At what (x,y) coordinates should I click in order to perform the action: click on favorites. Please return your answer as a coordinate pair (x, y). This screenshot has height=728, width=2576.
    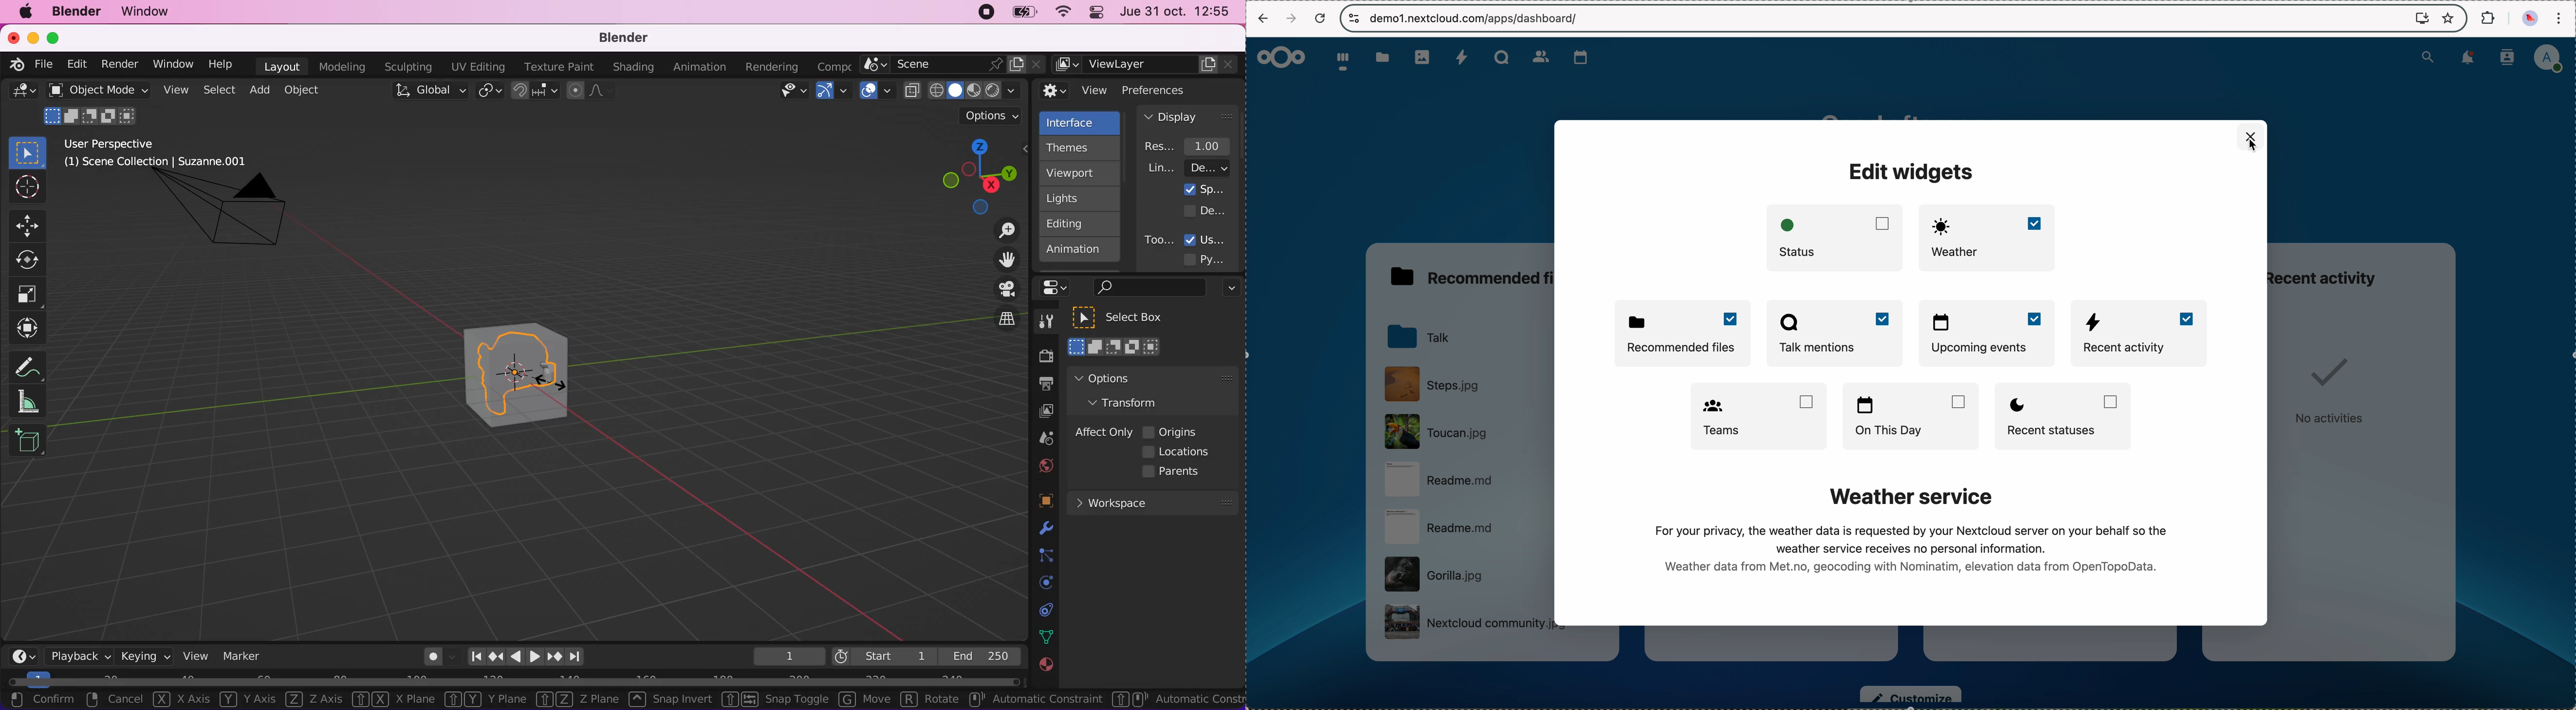
    Looking at the image, I should click on (2451, 19).